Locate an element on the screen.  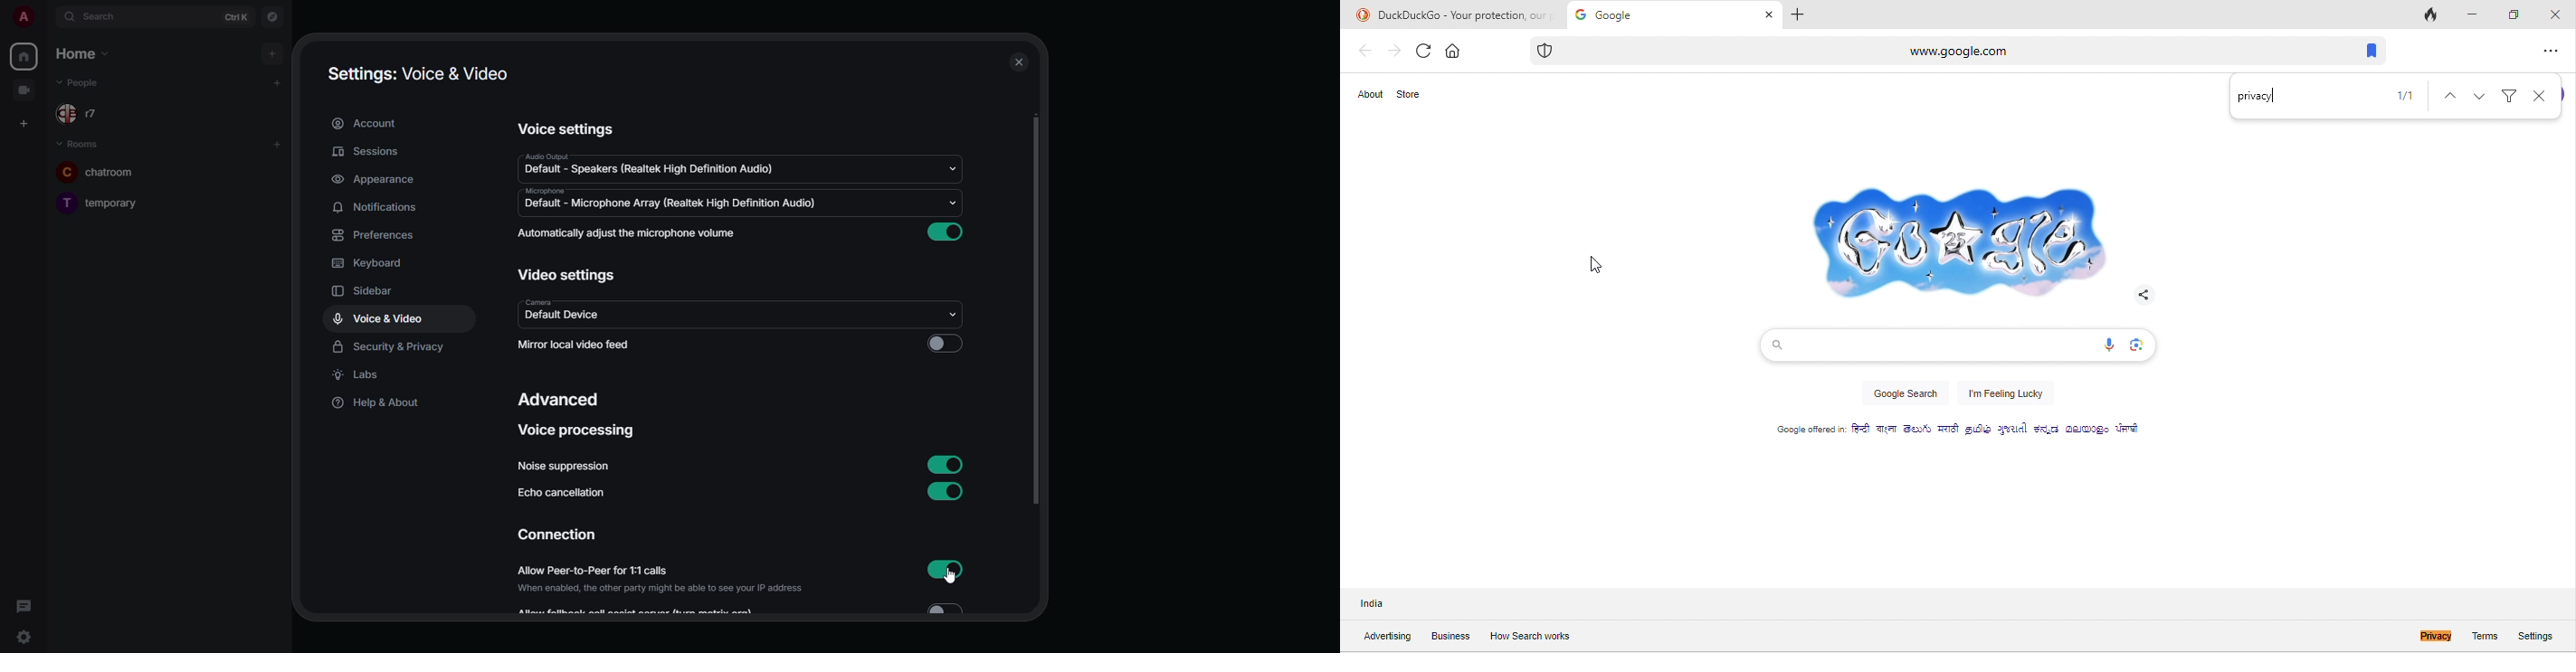
advanced is located at coordinates (559, 398).